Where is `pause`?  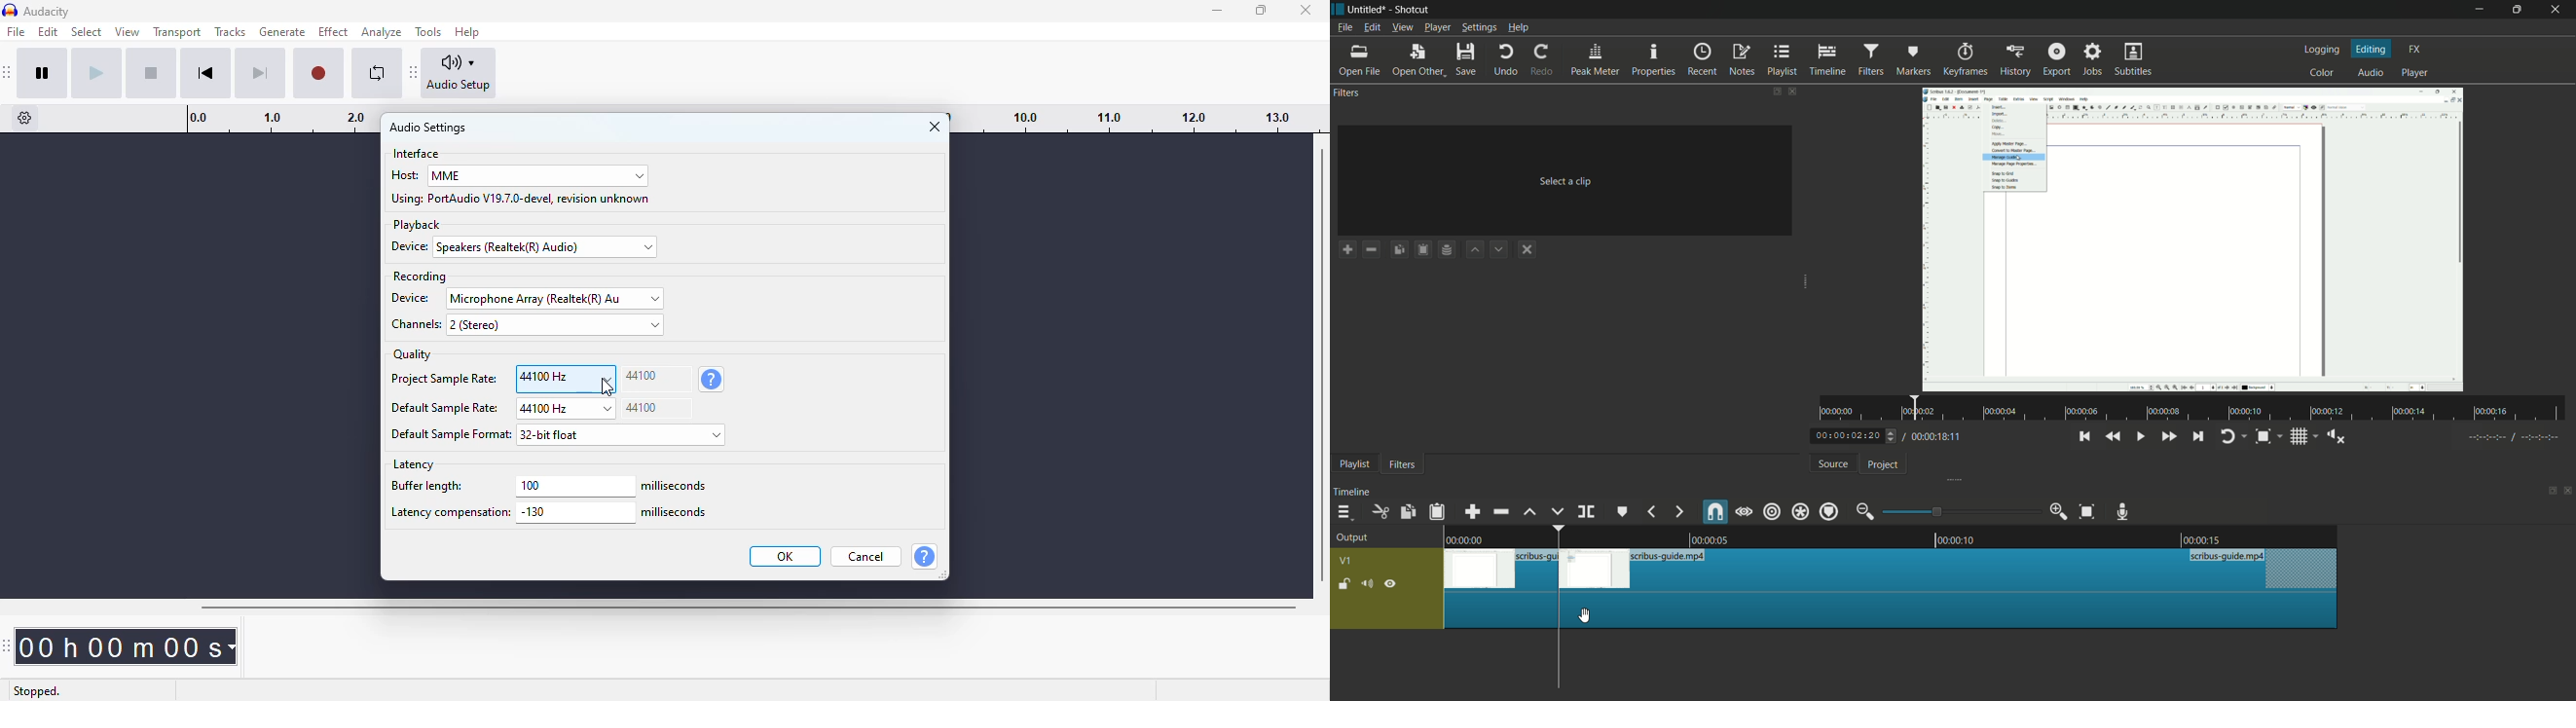
pause is located at coordinates (43, 73).